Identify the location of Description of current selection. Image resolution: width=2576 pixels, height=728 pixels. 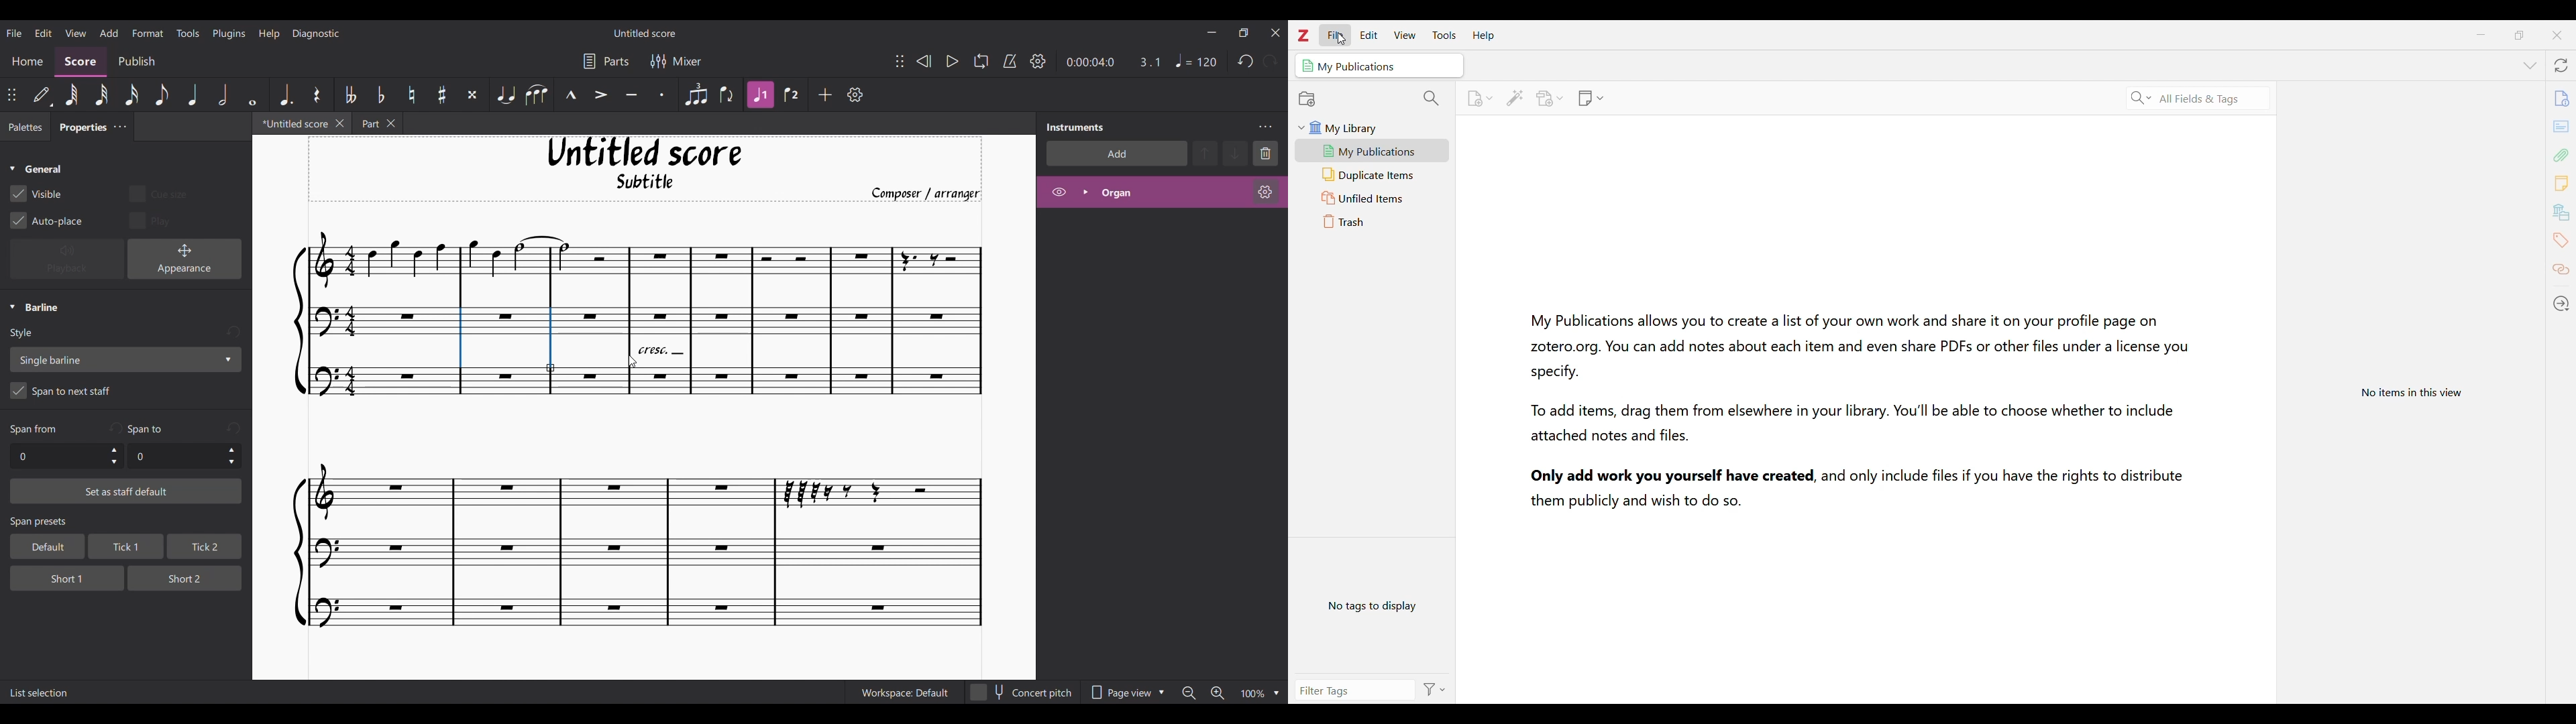
(40, 693).